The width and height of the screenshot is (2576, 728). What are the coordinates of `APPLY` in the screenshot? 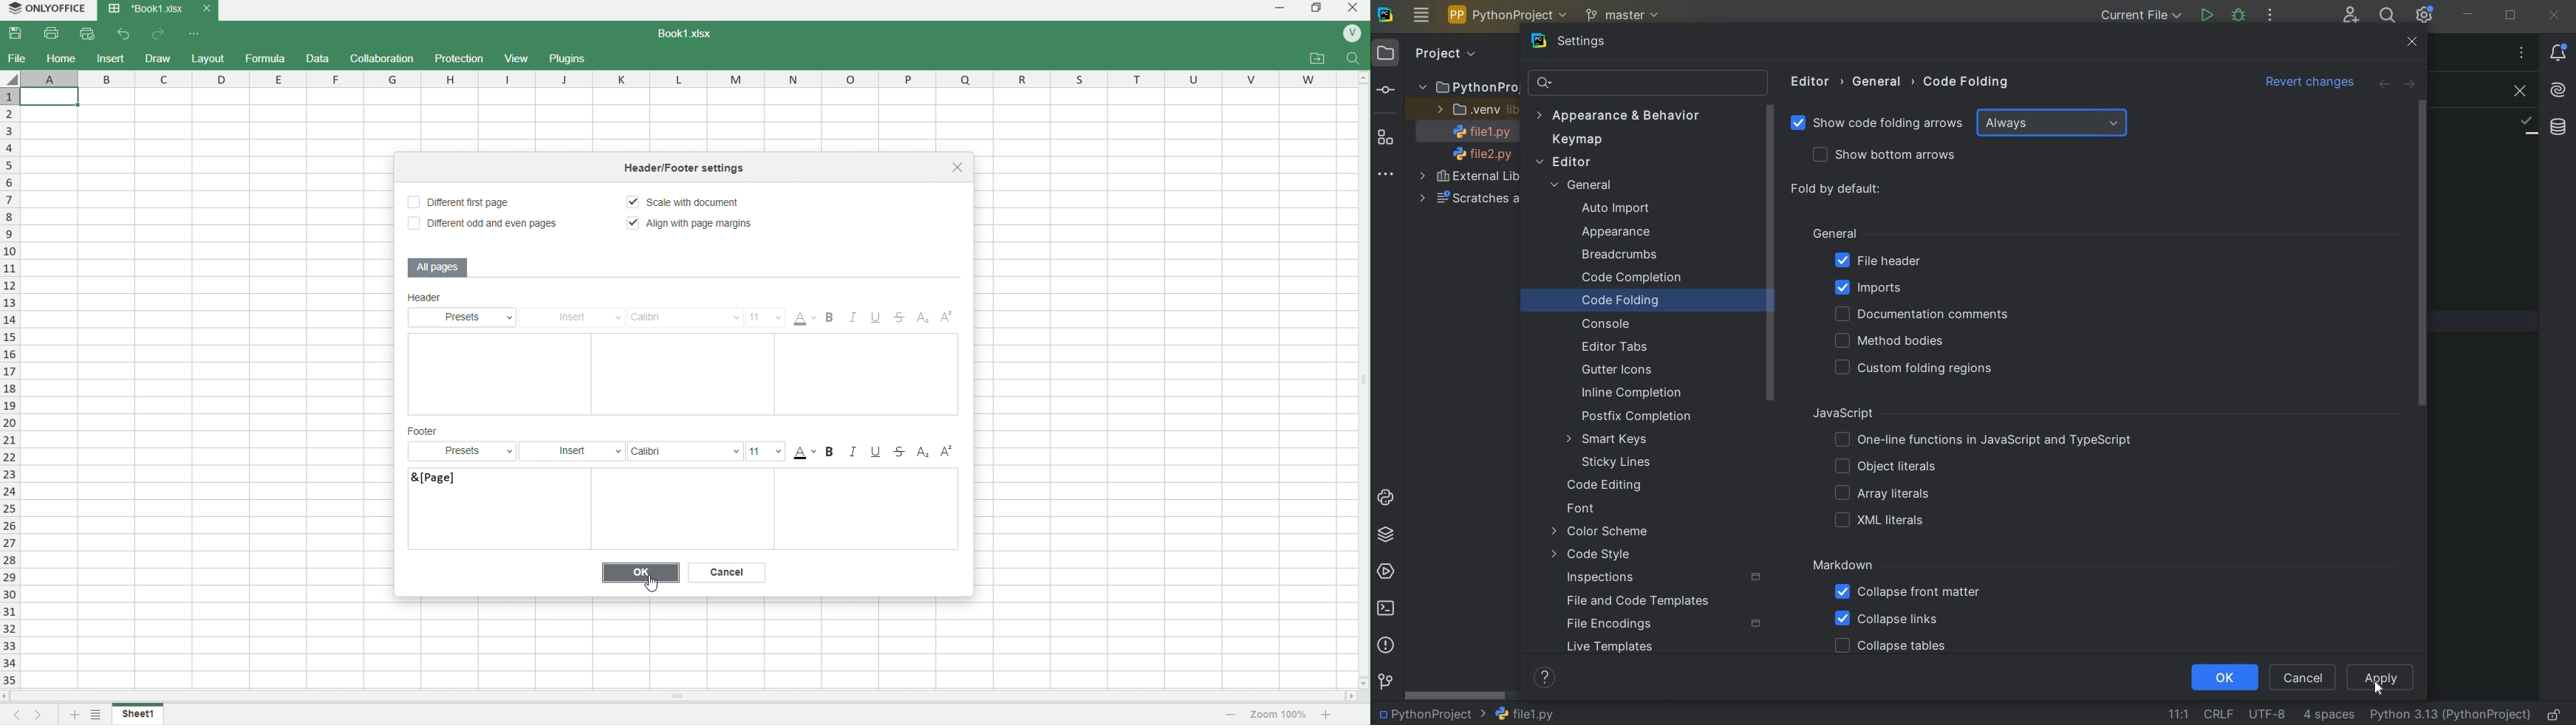 It's located at (2382, 677).